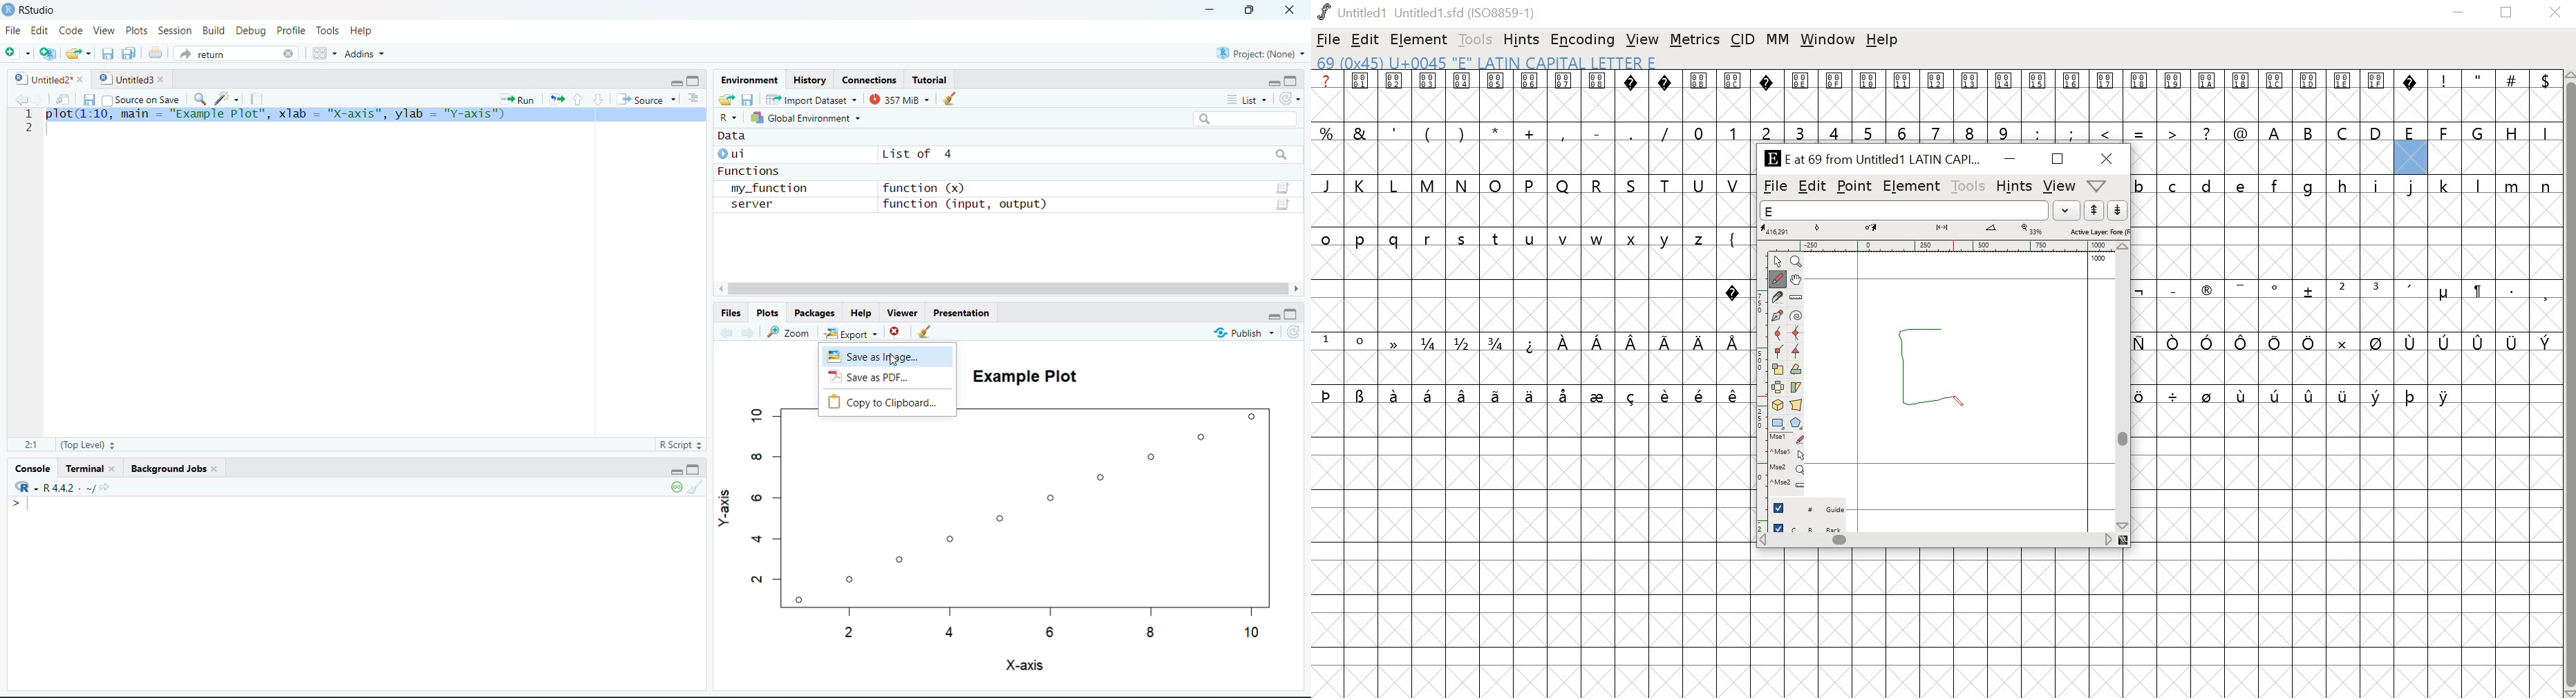  Describe the element at coordinates (1273, 82) in the screenshot. I see `Minimize` at that location.